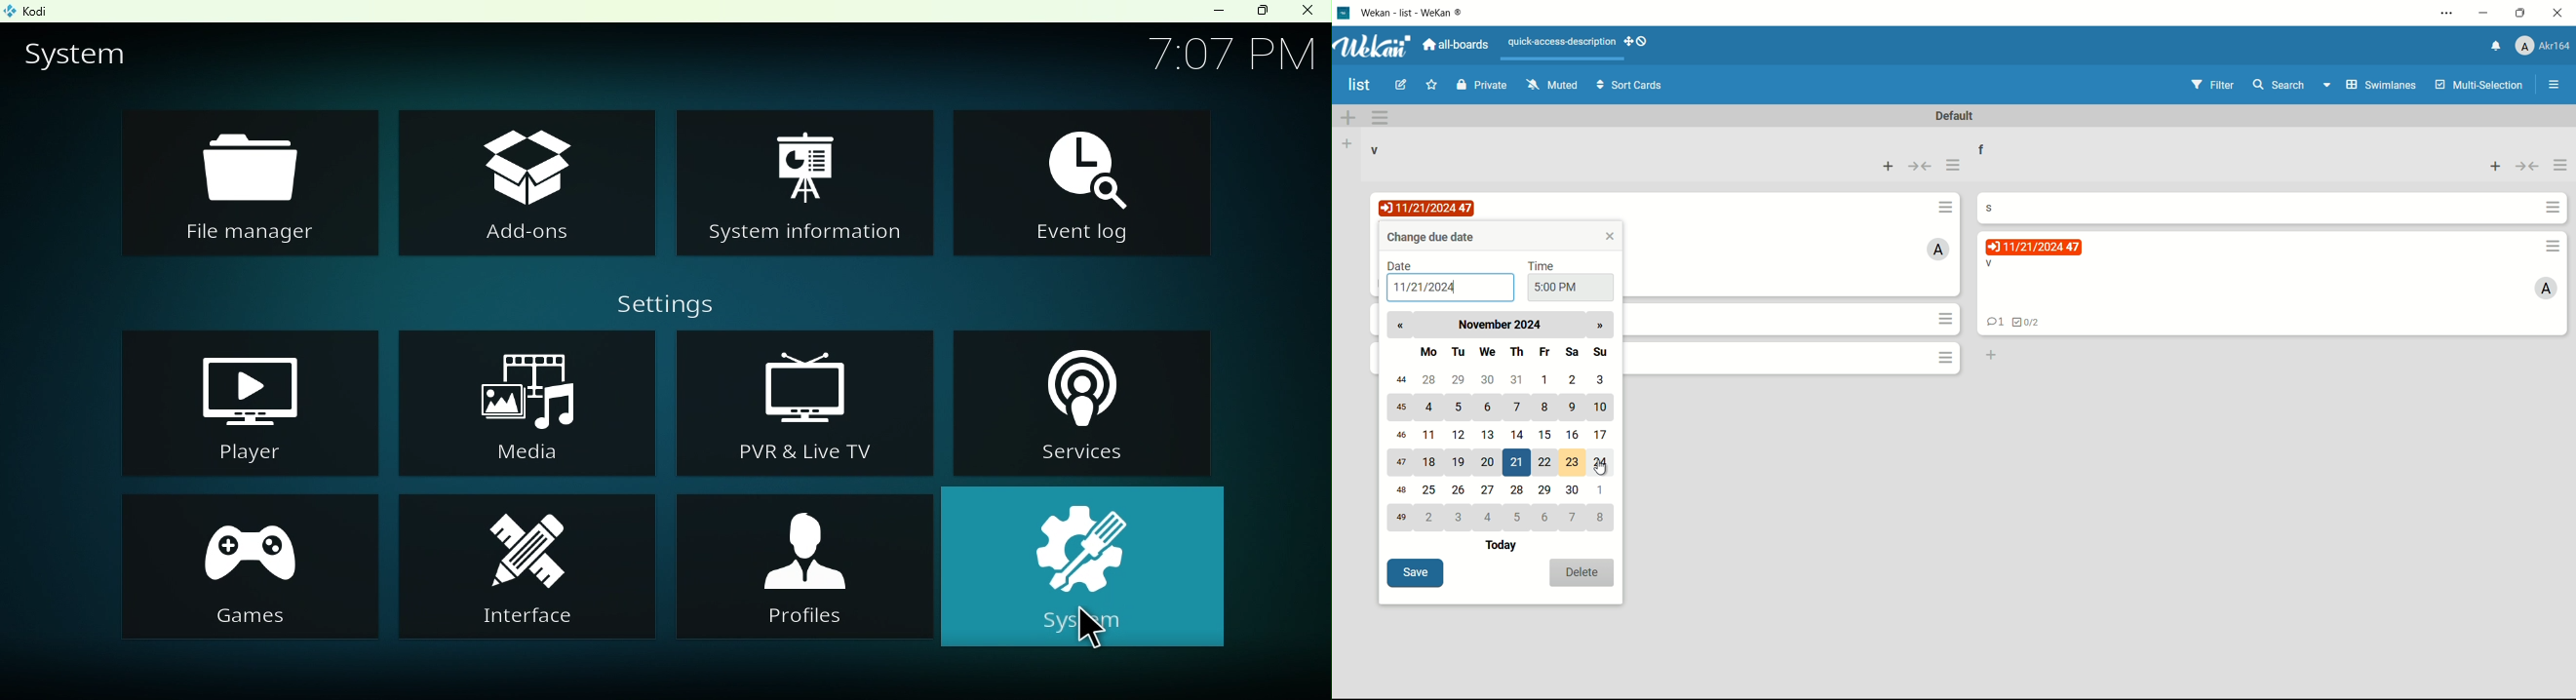 The height and width of the screenshot is (700, 2576). What do you see at coordinates (1990, 148) in the screenshot?
I see `list name` at bounding box center [1990, 148].